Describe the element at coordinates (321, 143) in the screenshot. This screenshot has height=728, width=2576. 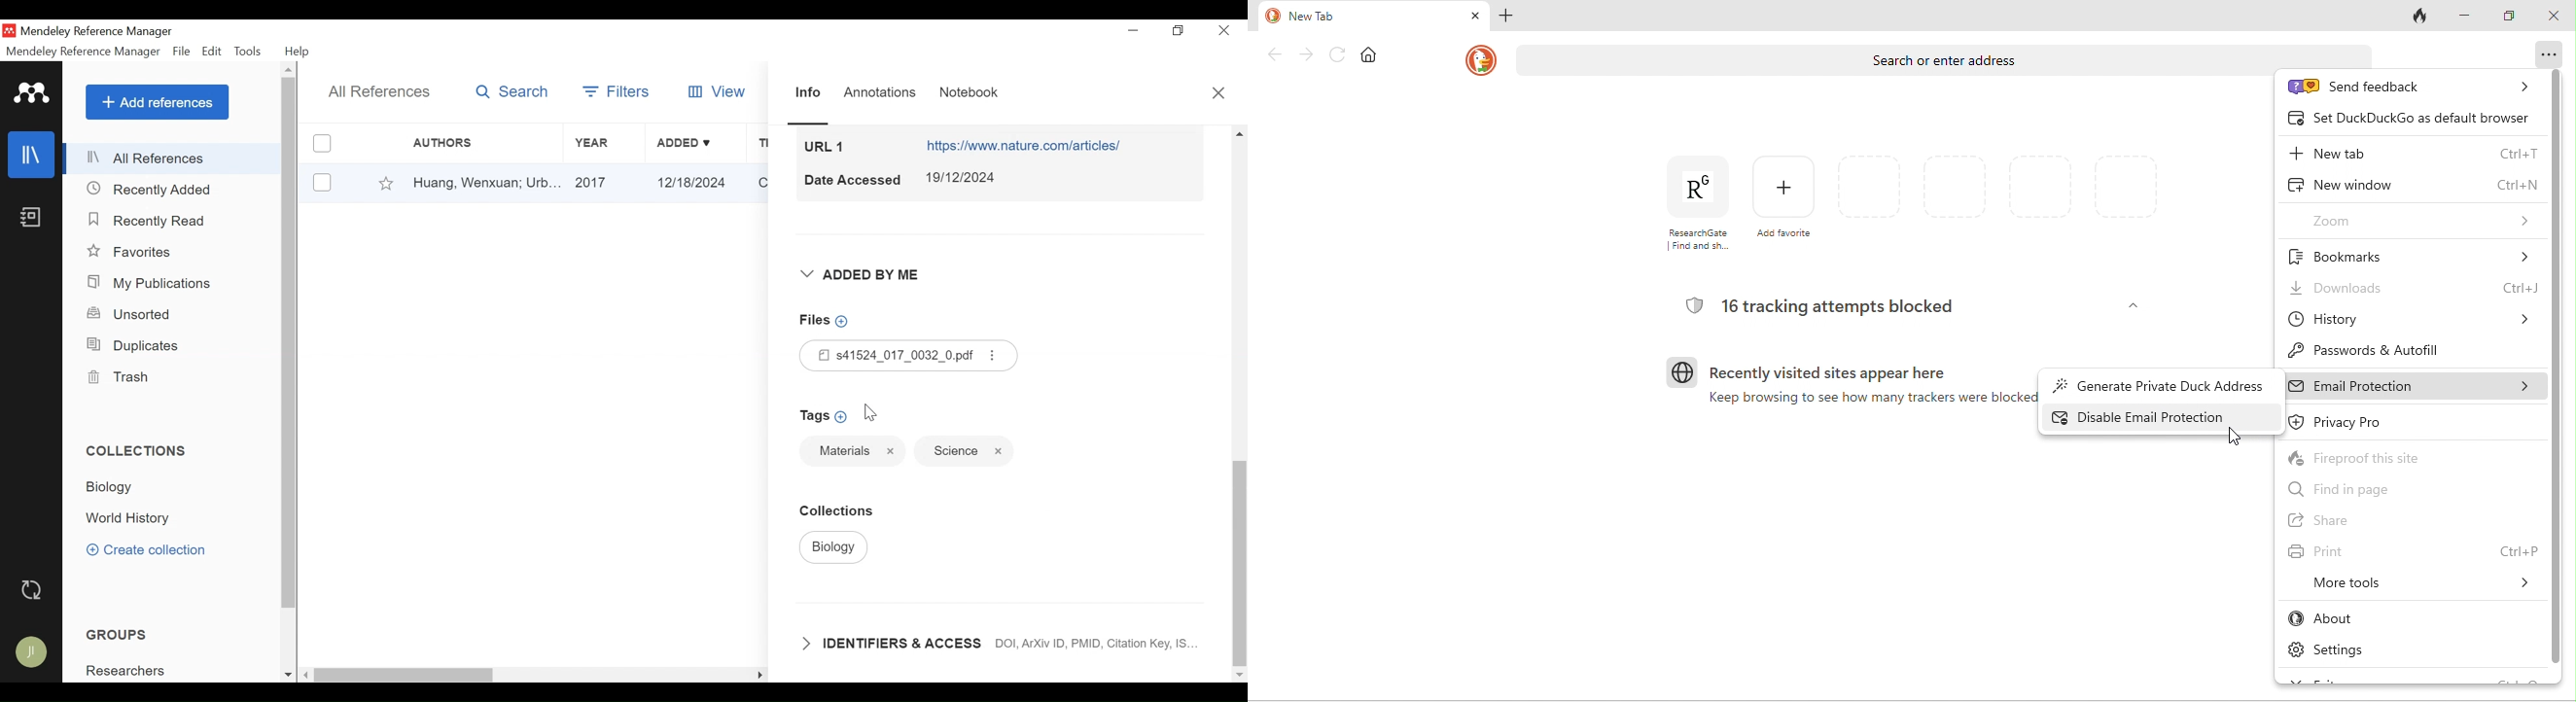
I see `(un)select all` at that location.